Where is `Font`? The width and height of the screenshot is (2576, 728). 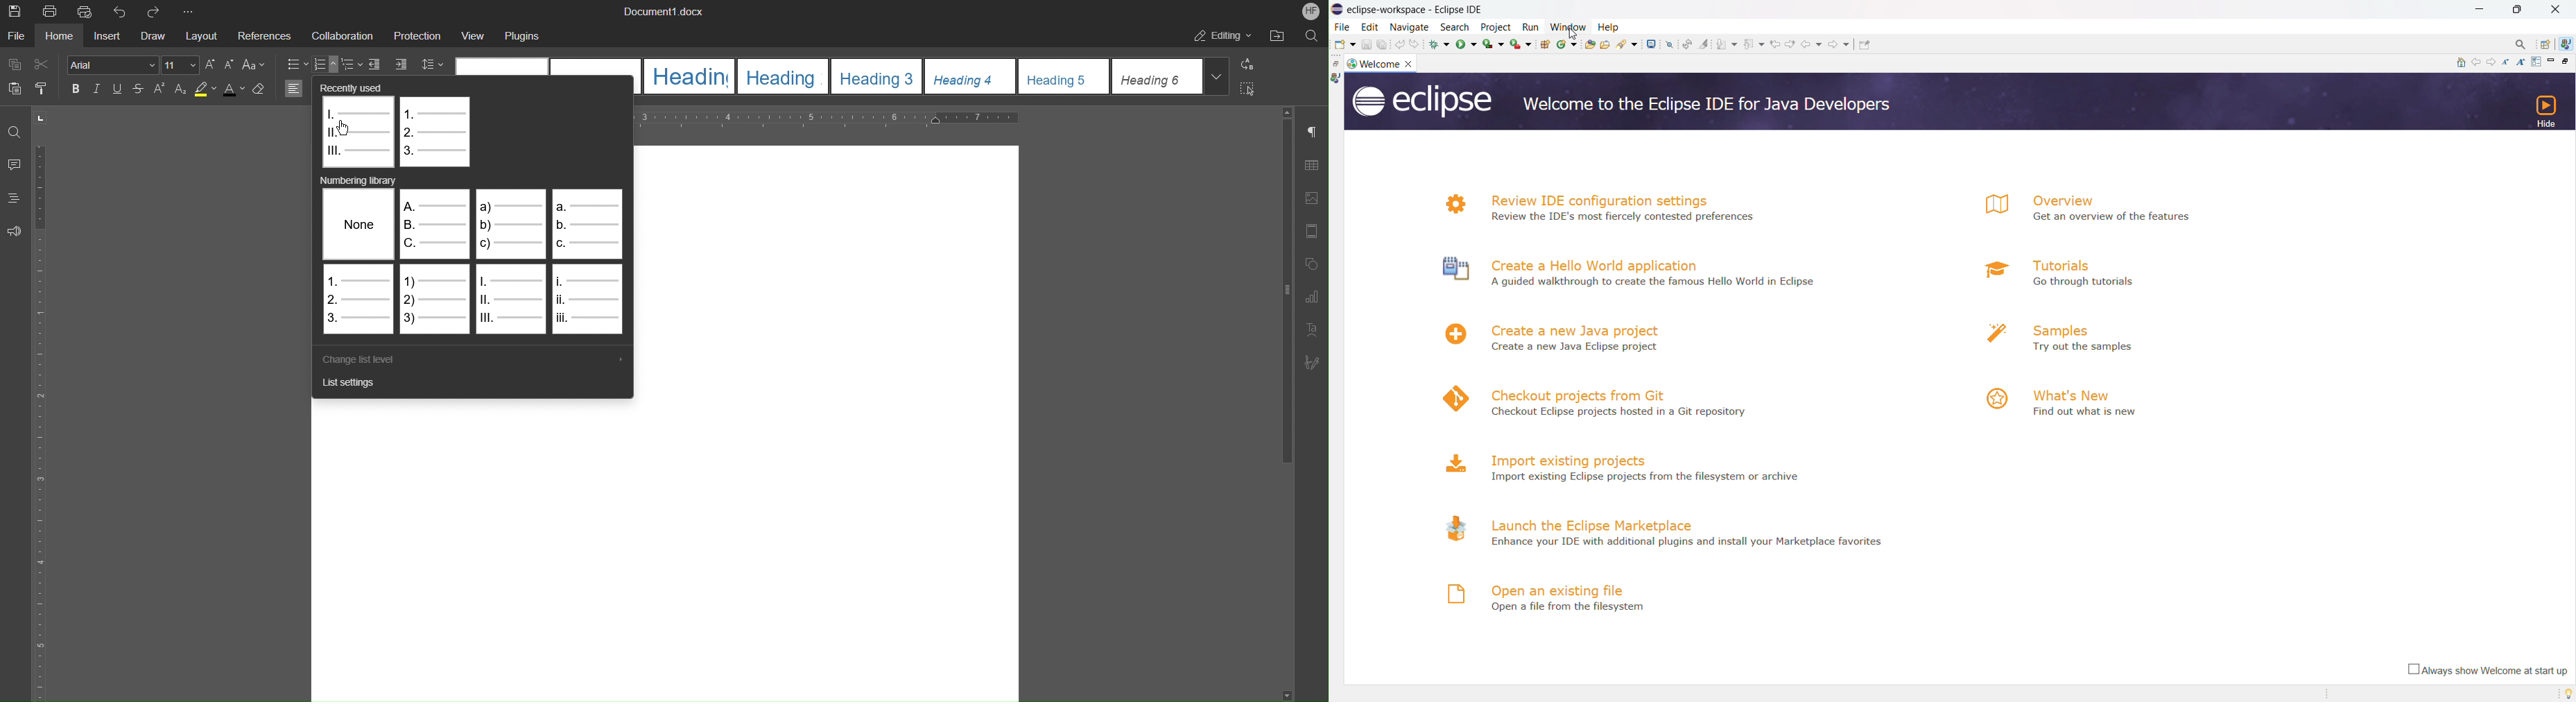 Font is located at coordinates (113, 65).